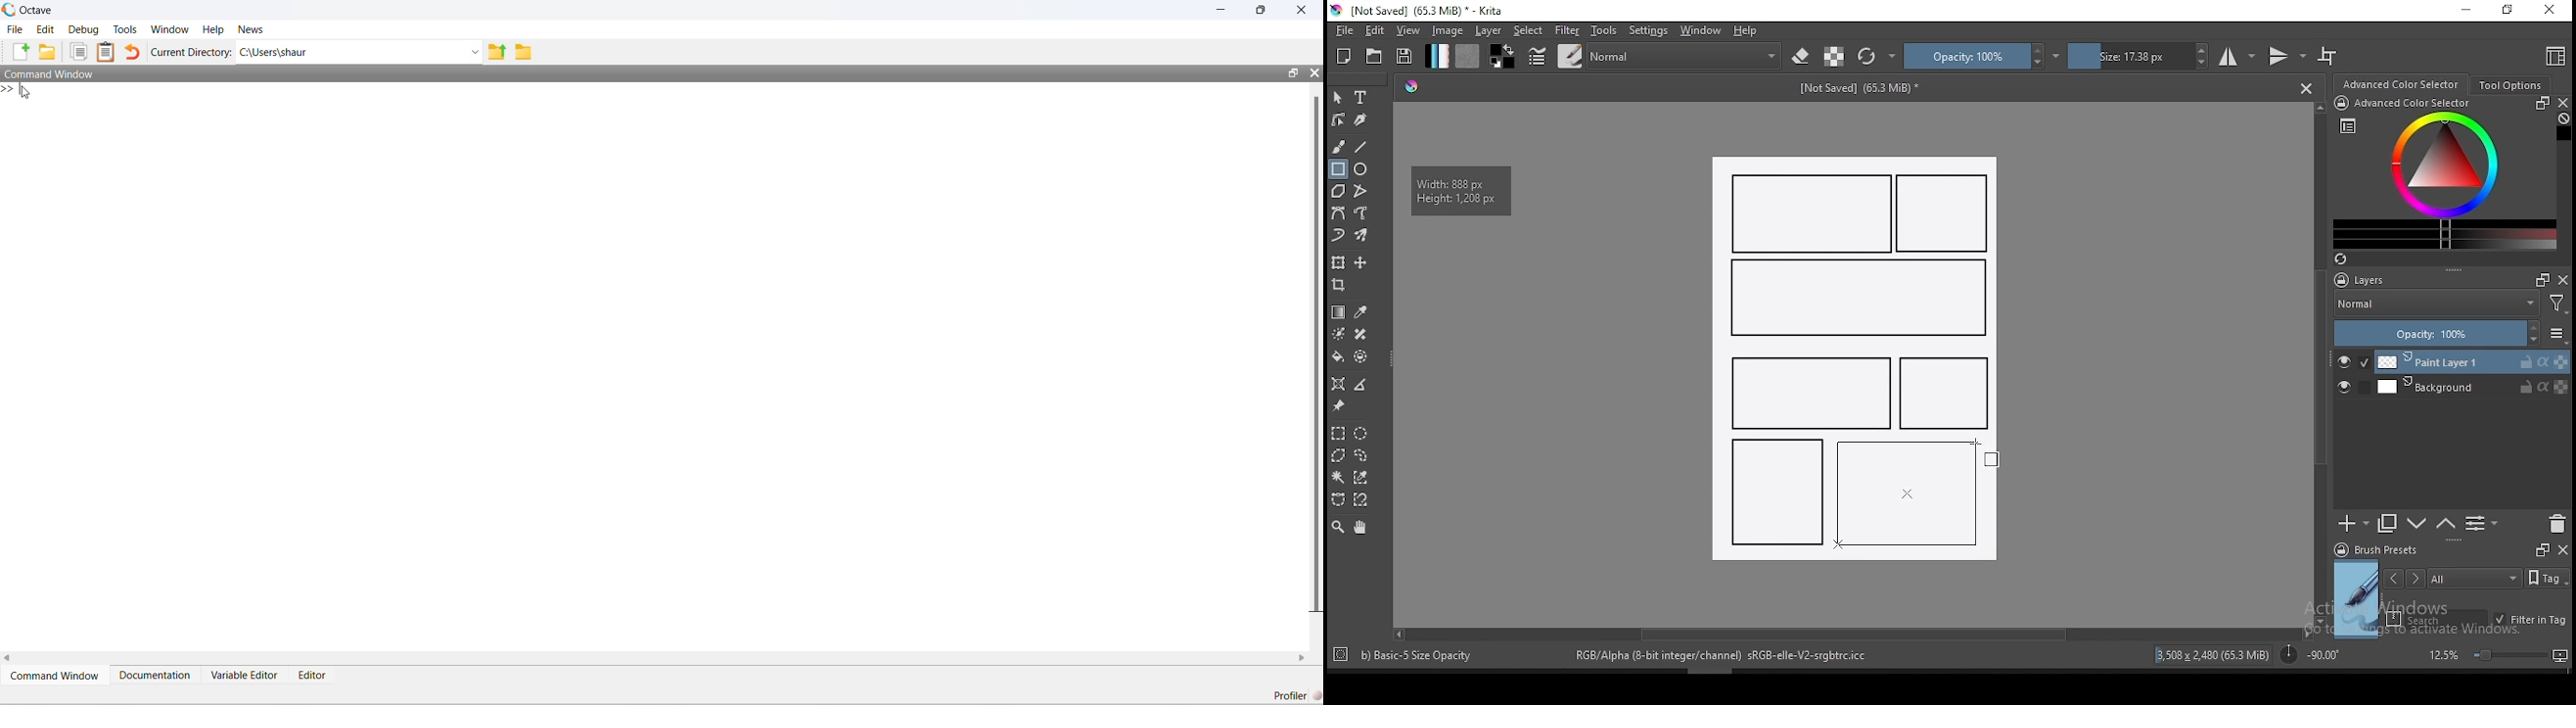 Image resolution: width=2576 pixels, height=728 pixels. I want to click on Close, so click(2306, 87).